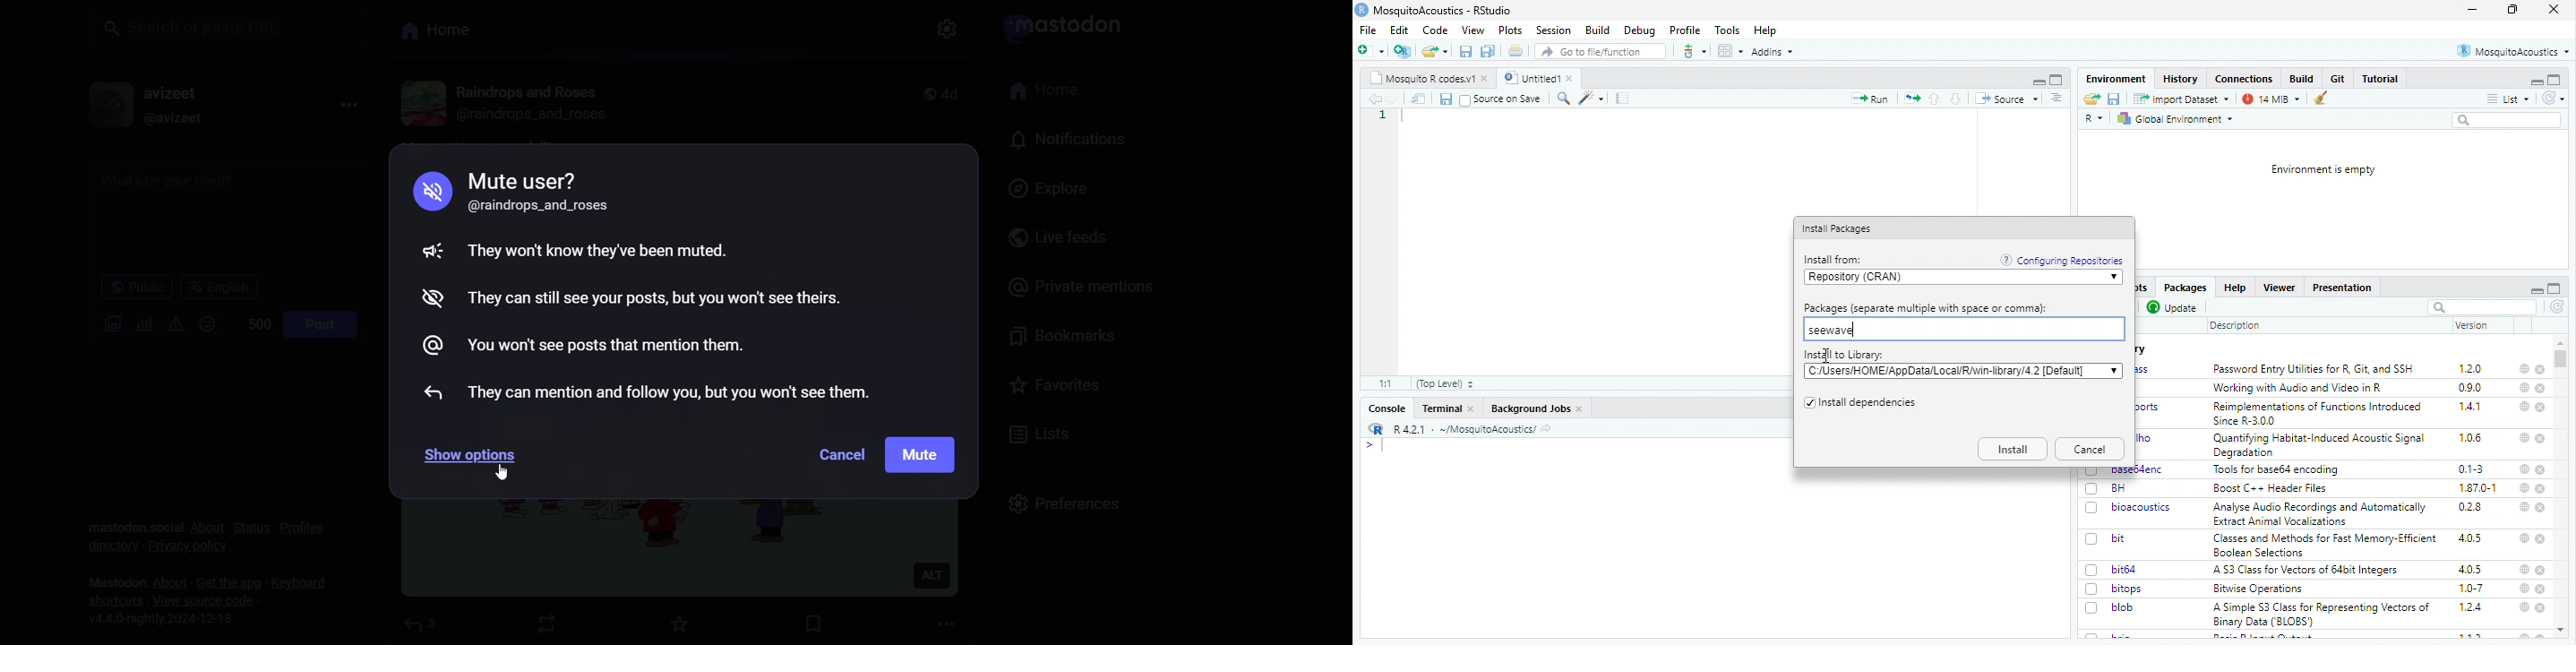 The width and height of the screenshot is (2576, 672). What do you see at coordinates (2114, 370) in the screenshot?
I see `Drop-down ` at bounding box center [2114, 370].